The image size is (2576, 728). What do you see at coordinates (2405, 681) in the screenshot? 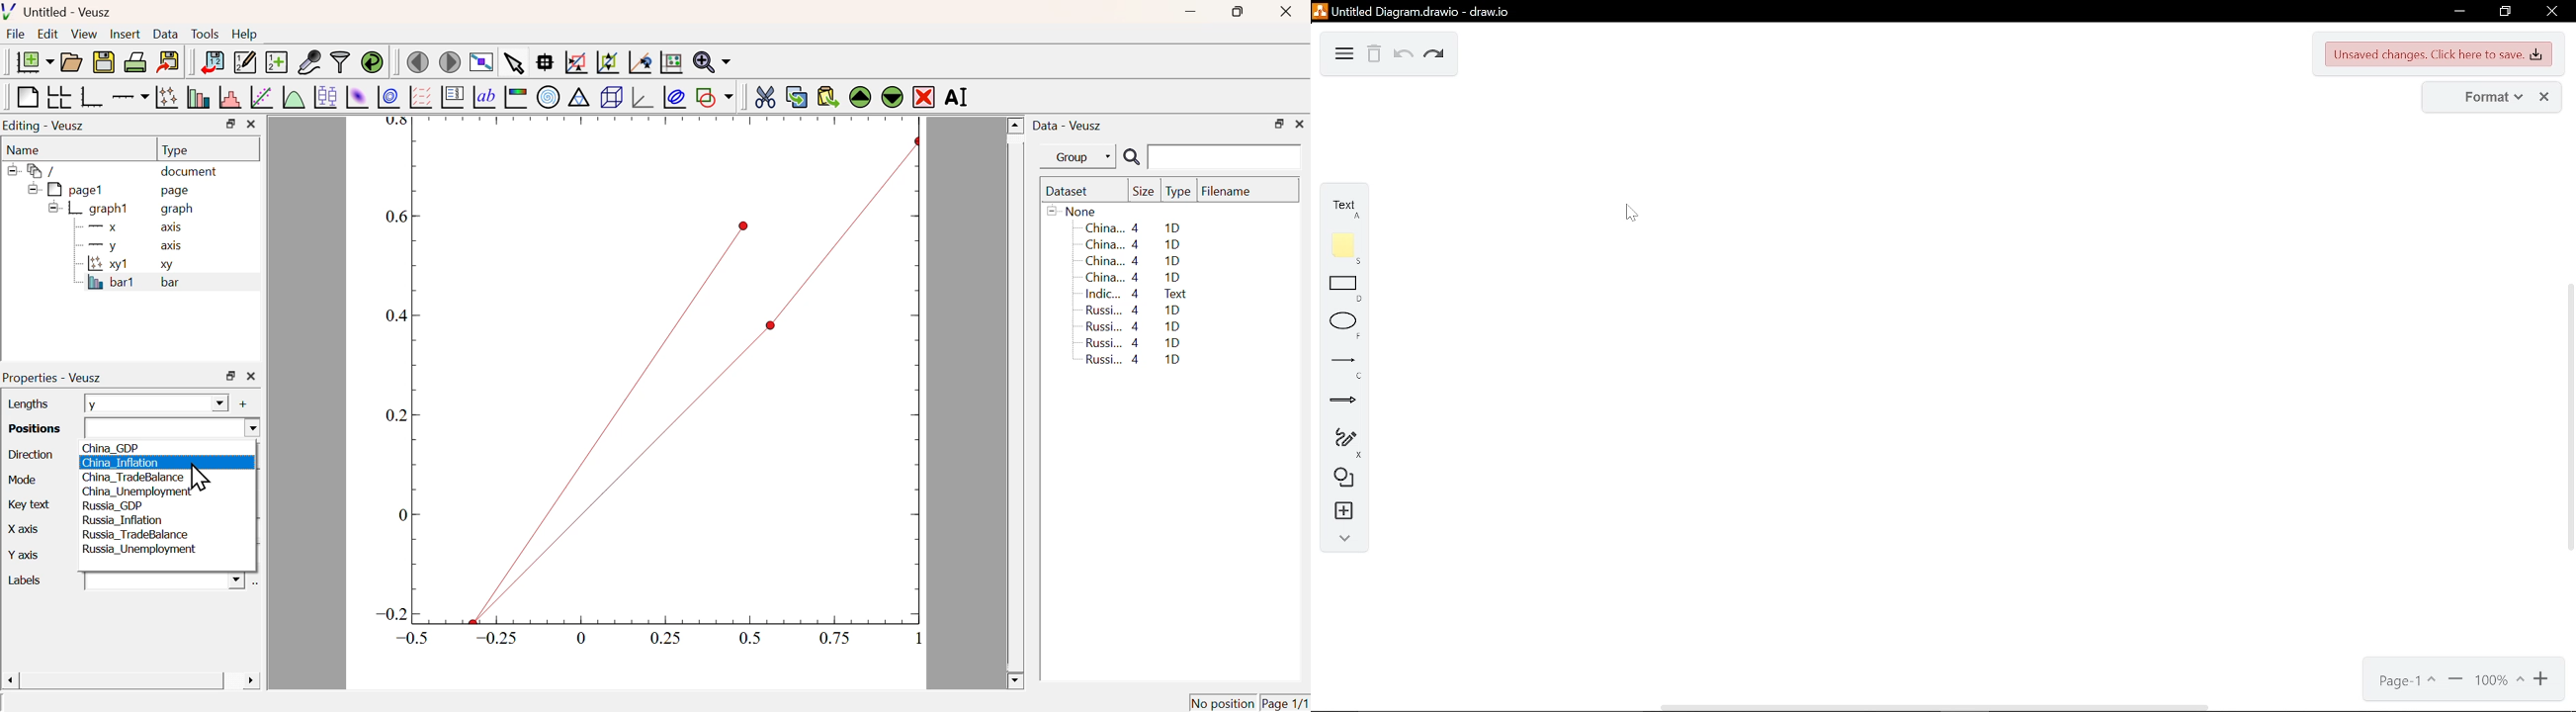
I see `page-1` at bounding box center [2405, 681].